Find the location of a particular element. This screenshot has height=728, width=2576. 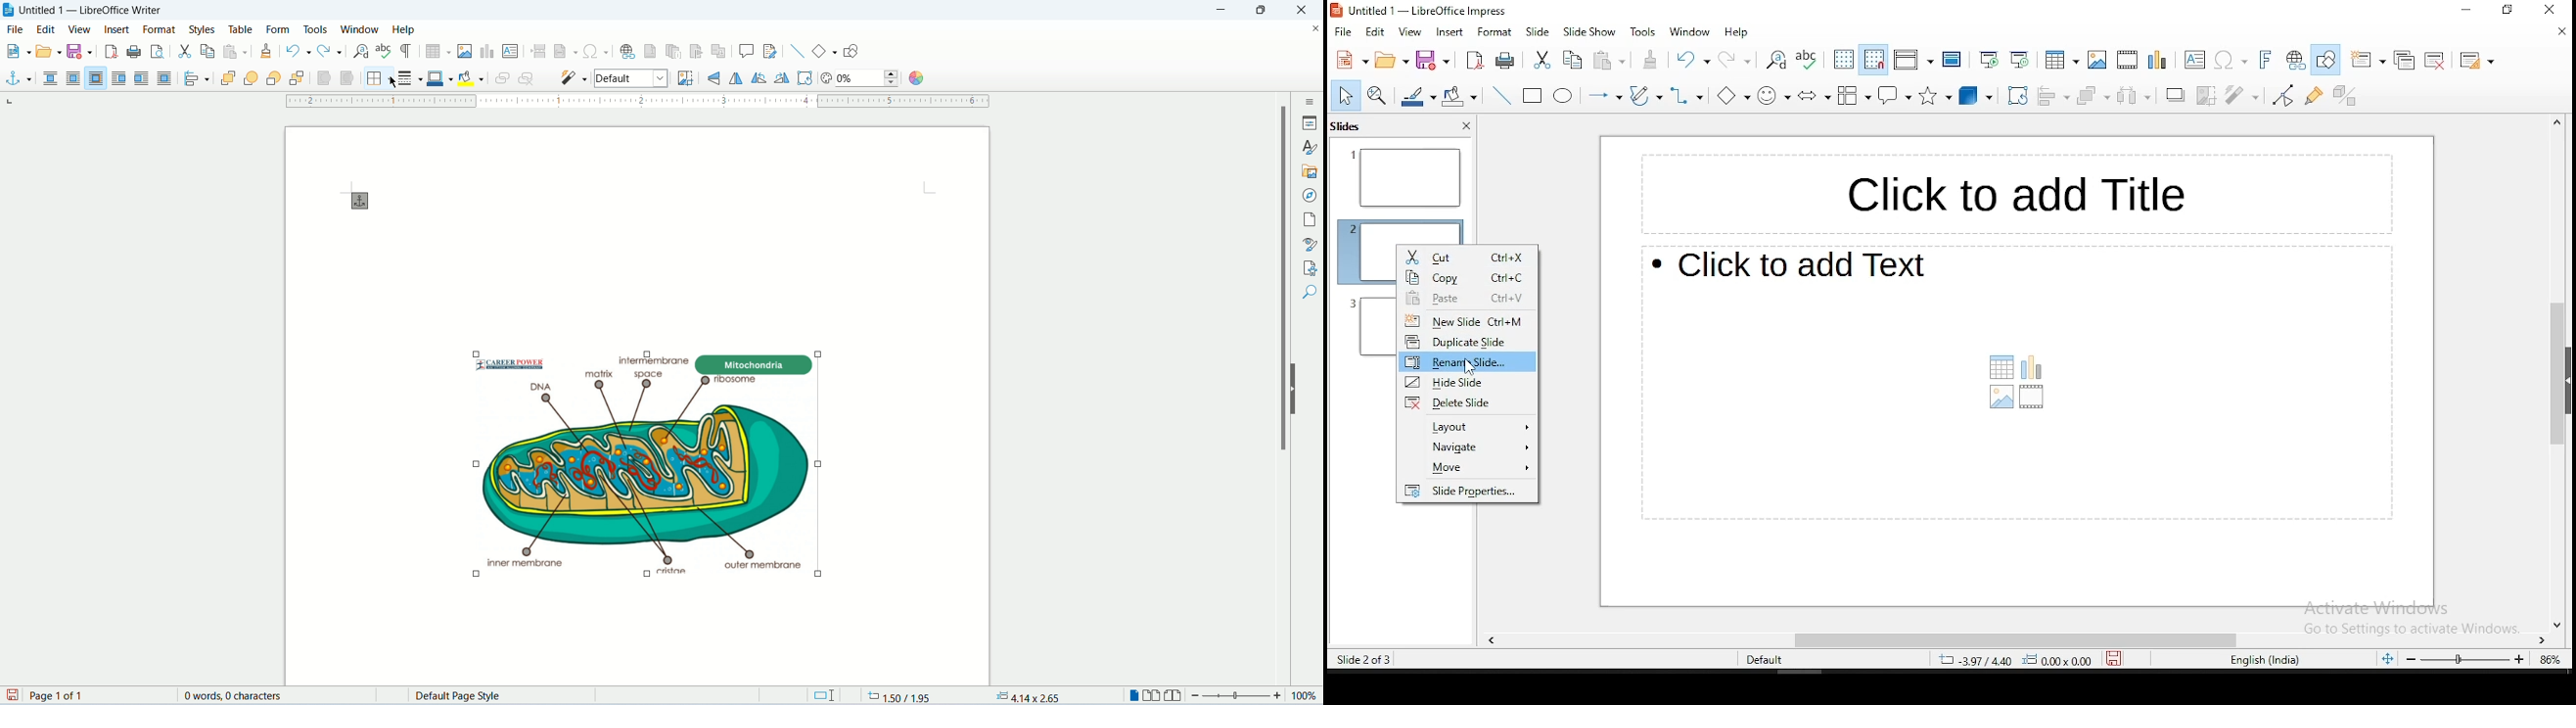

insert hyper link is located at coordinates (628, 51).